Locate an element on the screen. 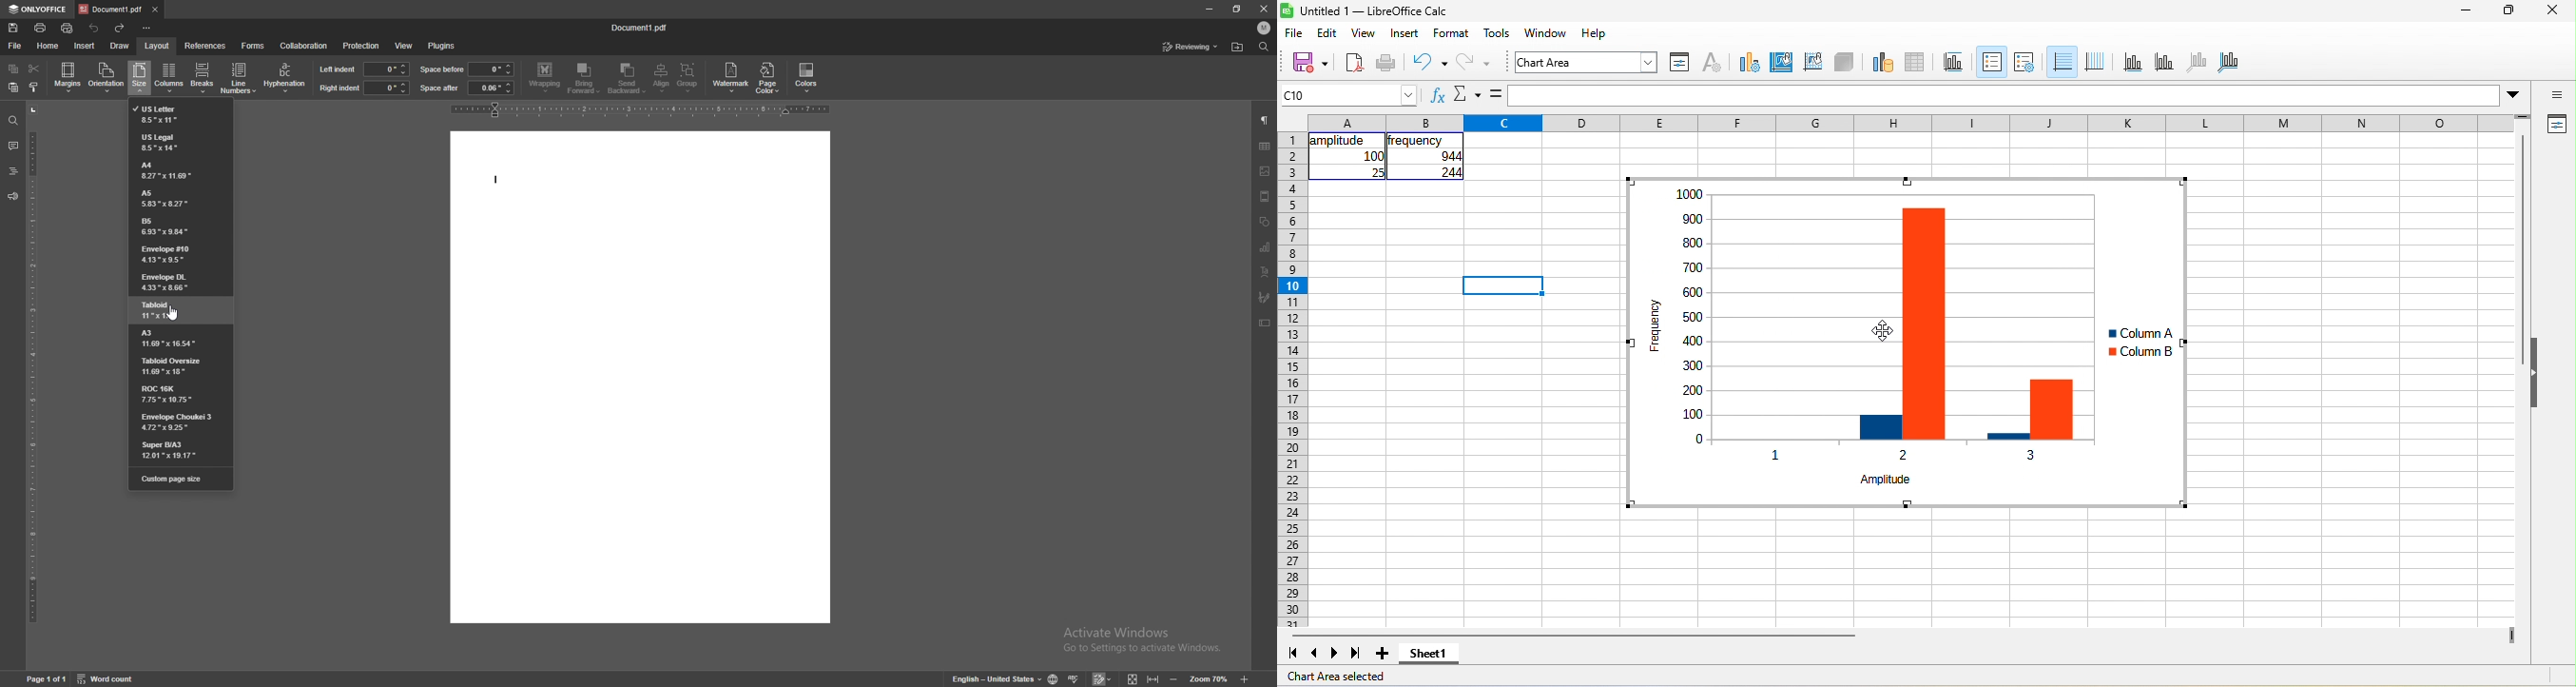 This screenshot has height=700, width=2576. document is located at coordinates (639, 377).